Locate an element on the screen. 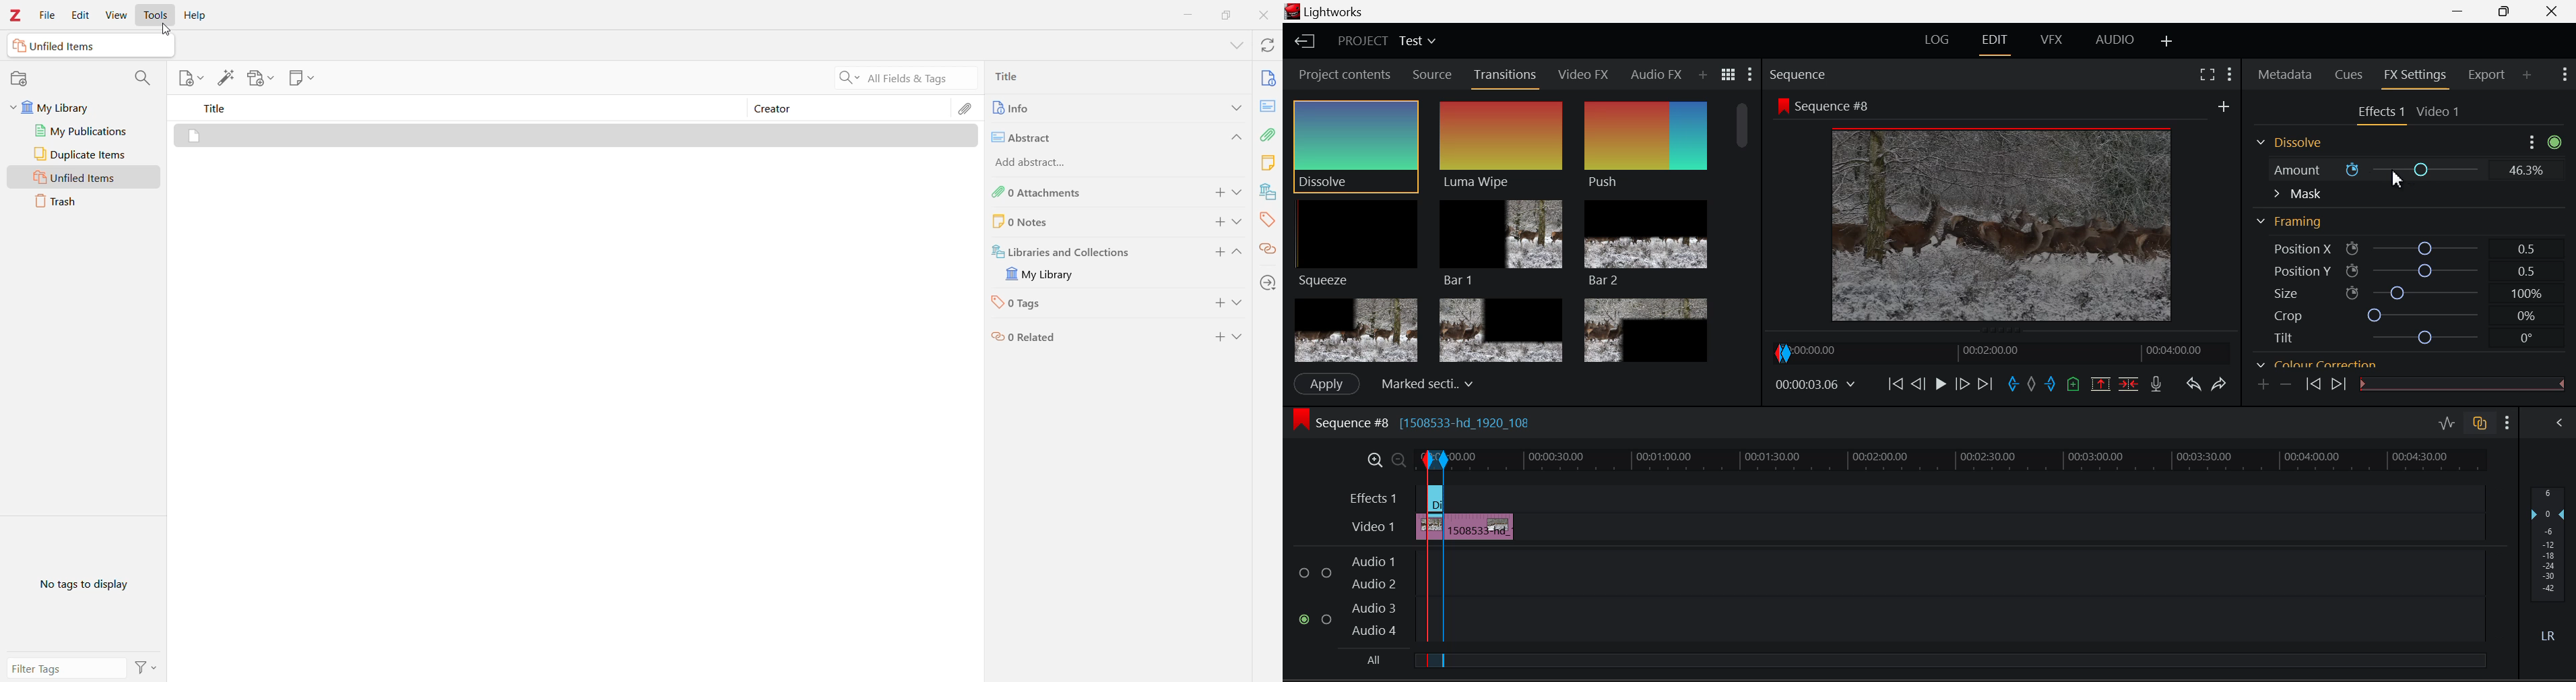 This screenshot has height=700, width=2576. Add is located at coordinates (1216, 222).